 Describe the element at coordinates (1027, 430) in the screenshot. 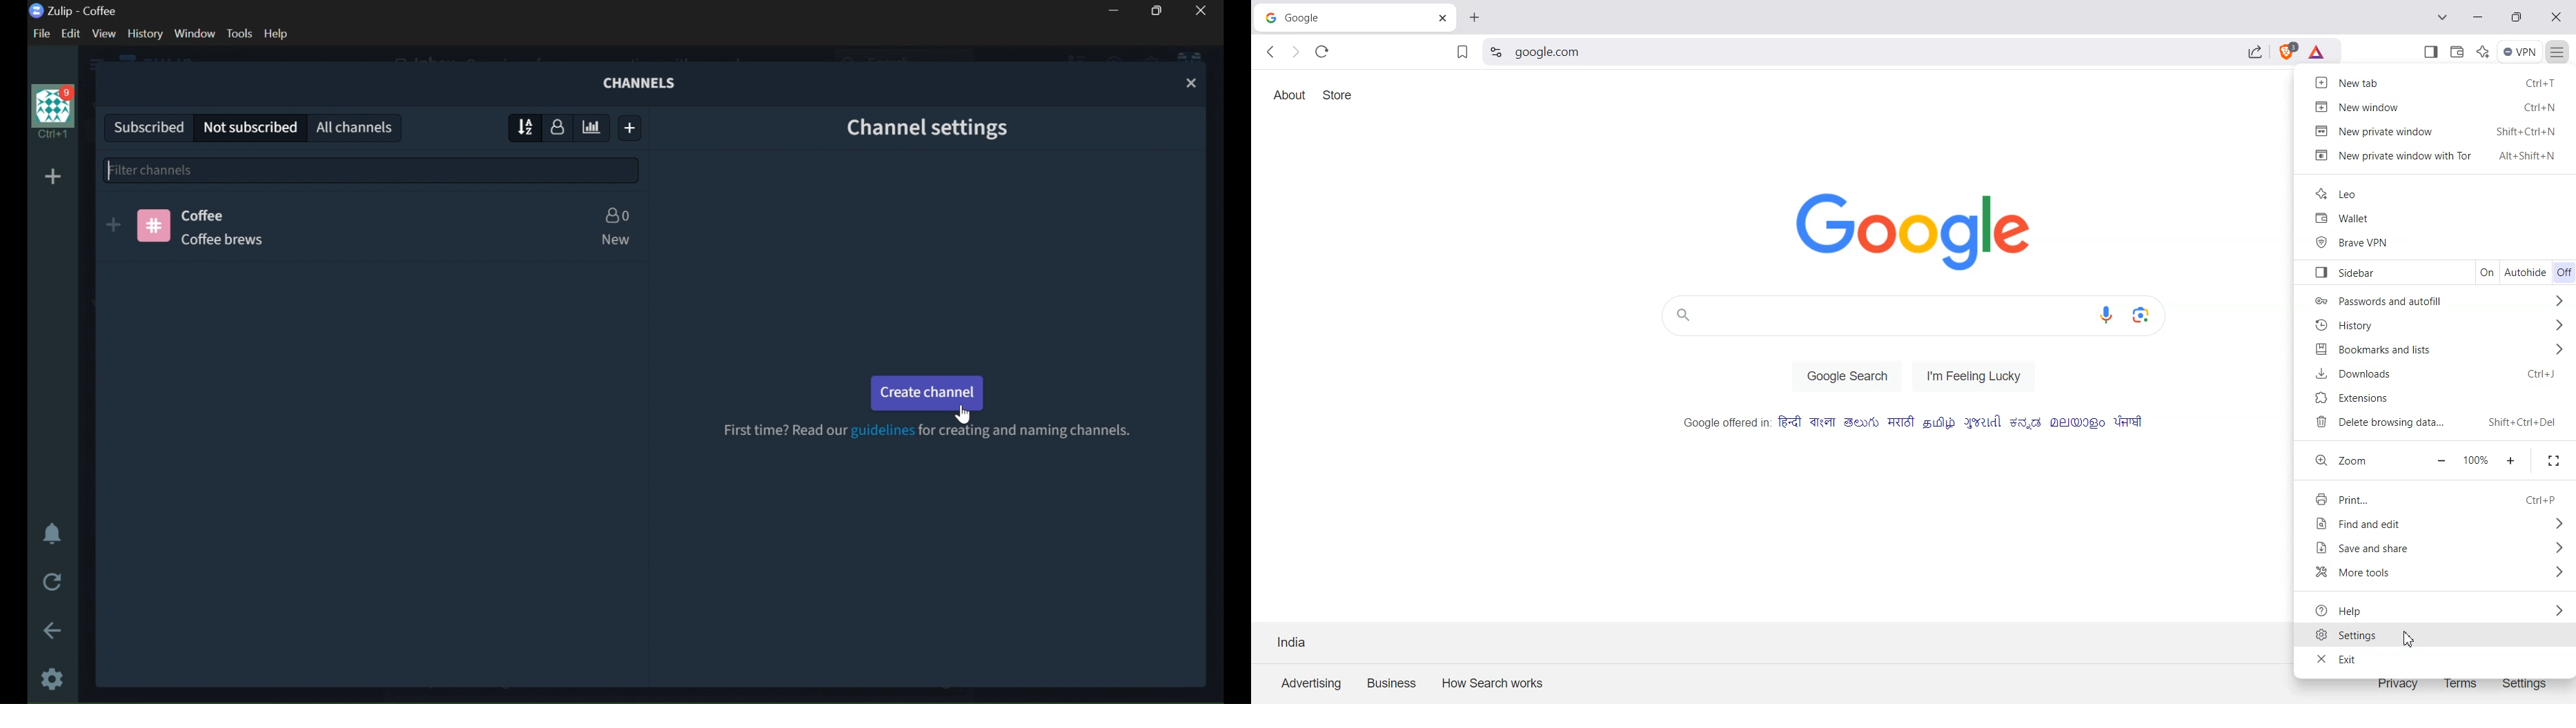

I see `for creating and naming channels` at that location.